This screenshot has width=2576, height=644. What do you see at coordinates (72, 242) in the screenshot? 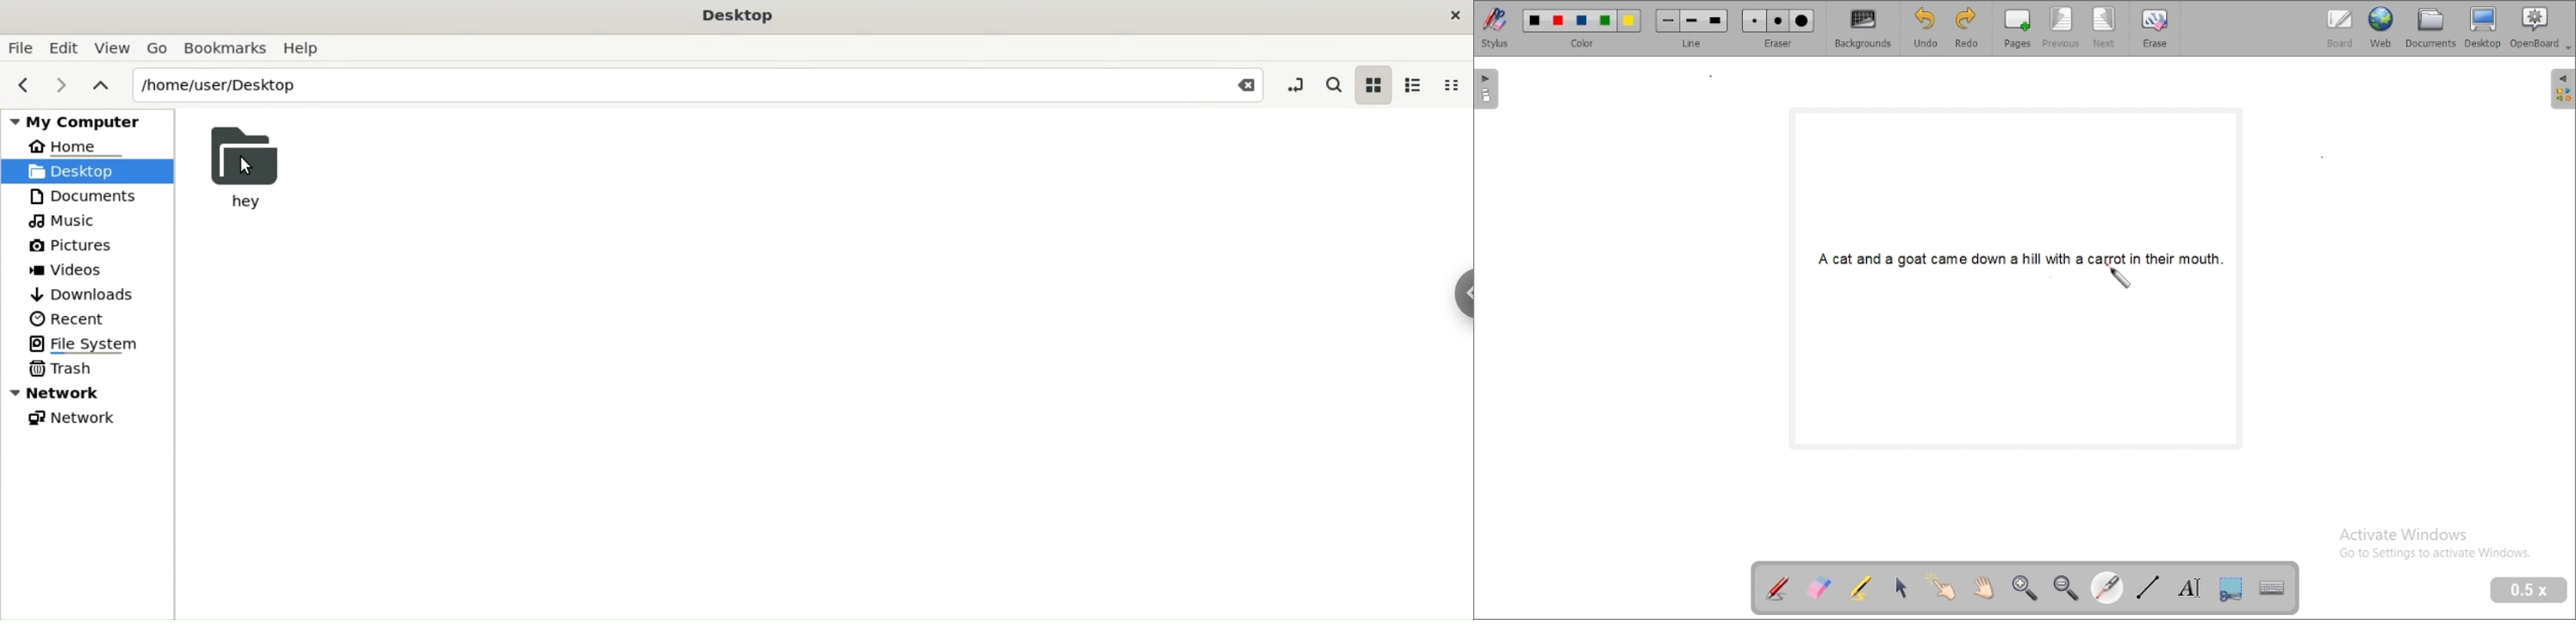
I see `Pictures` at bounding box center [72, 242].